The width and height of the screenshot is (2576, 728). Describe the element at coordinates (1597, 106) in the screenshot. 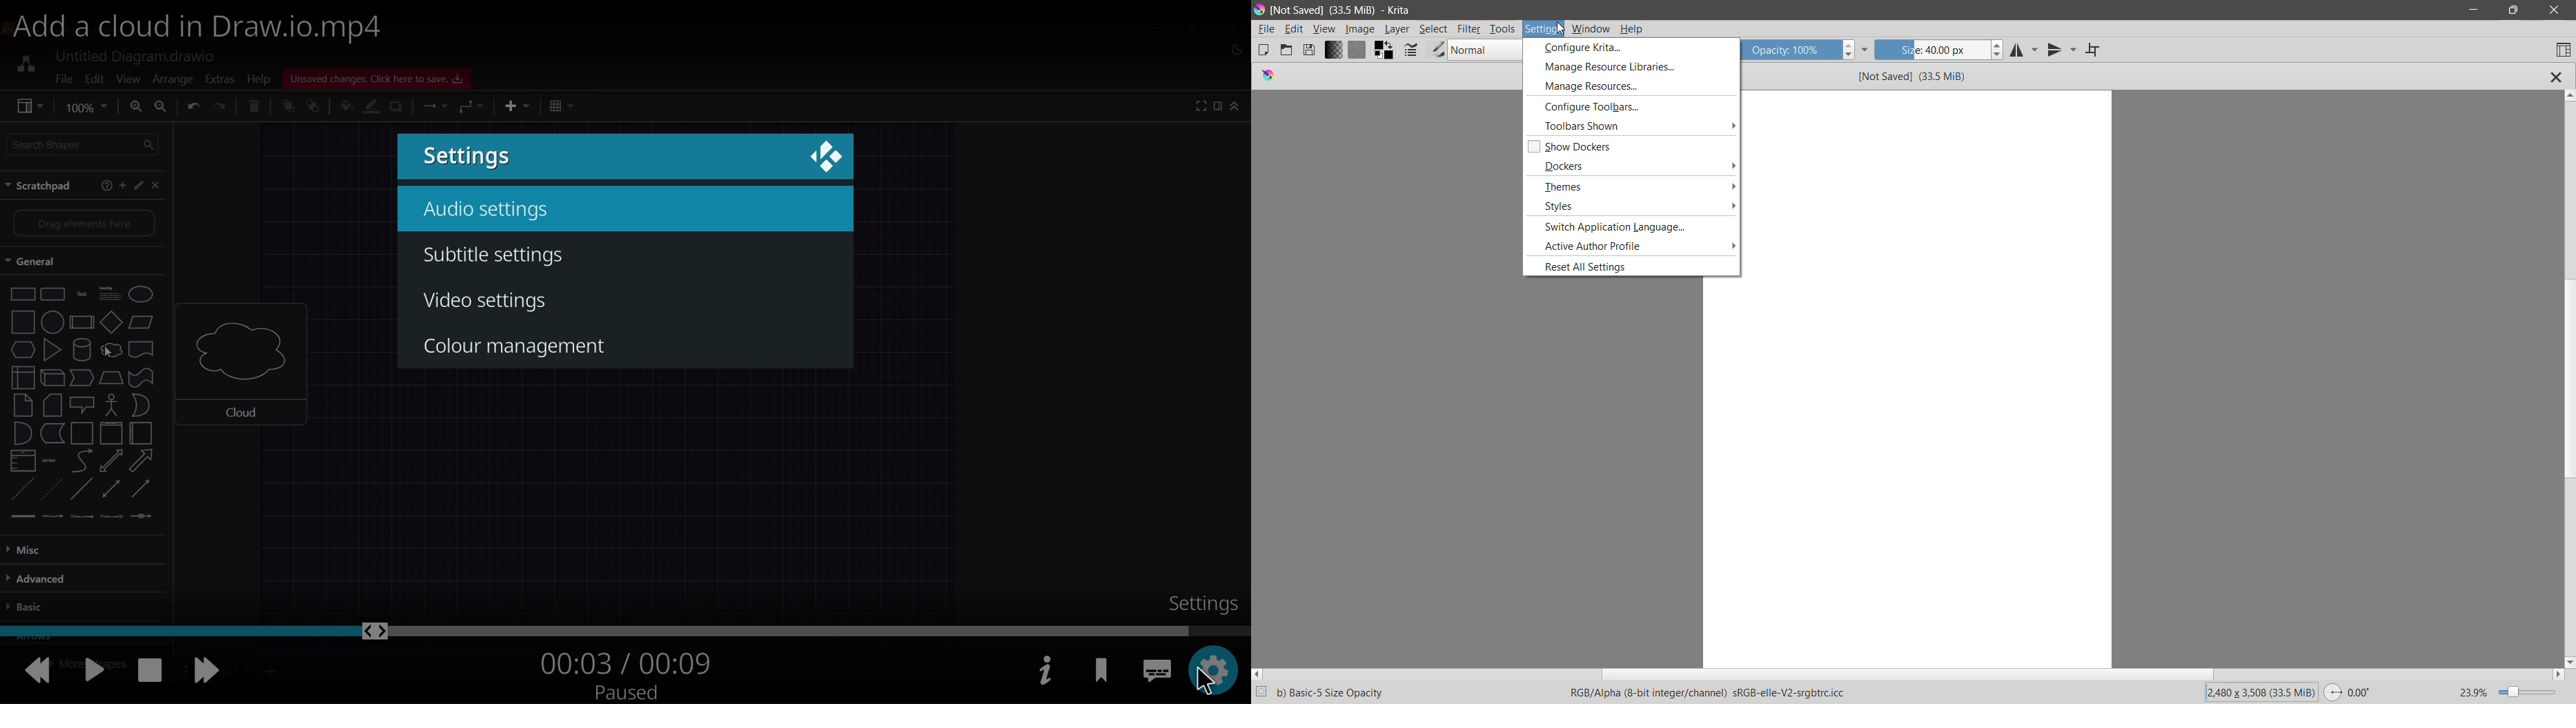

I see `Configure Toolbars` at that location.